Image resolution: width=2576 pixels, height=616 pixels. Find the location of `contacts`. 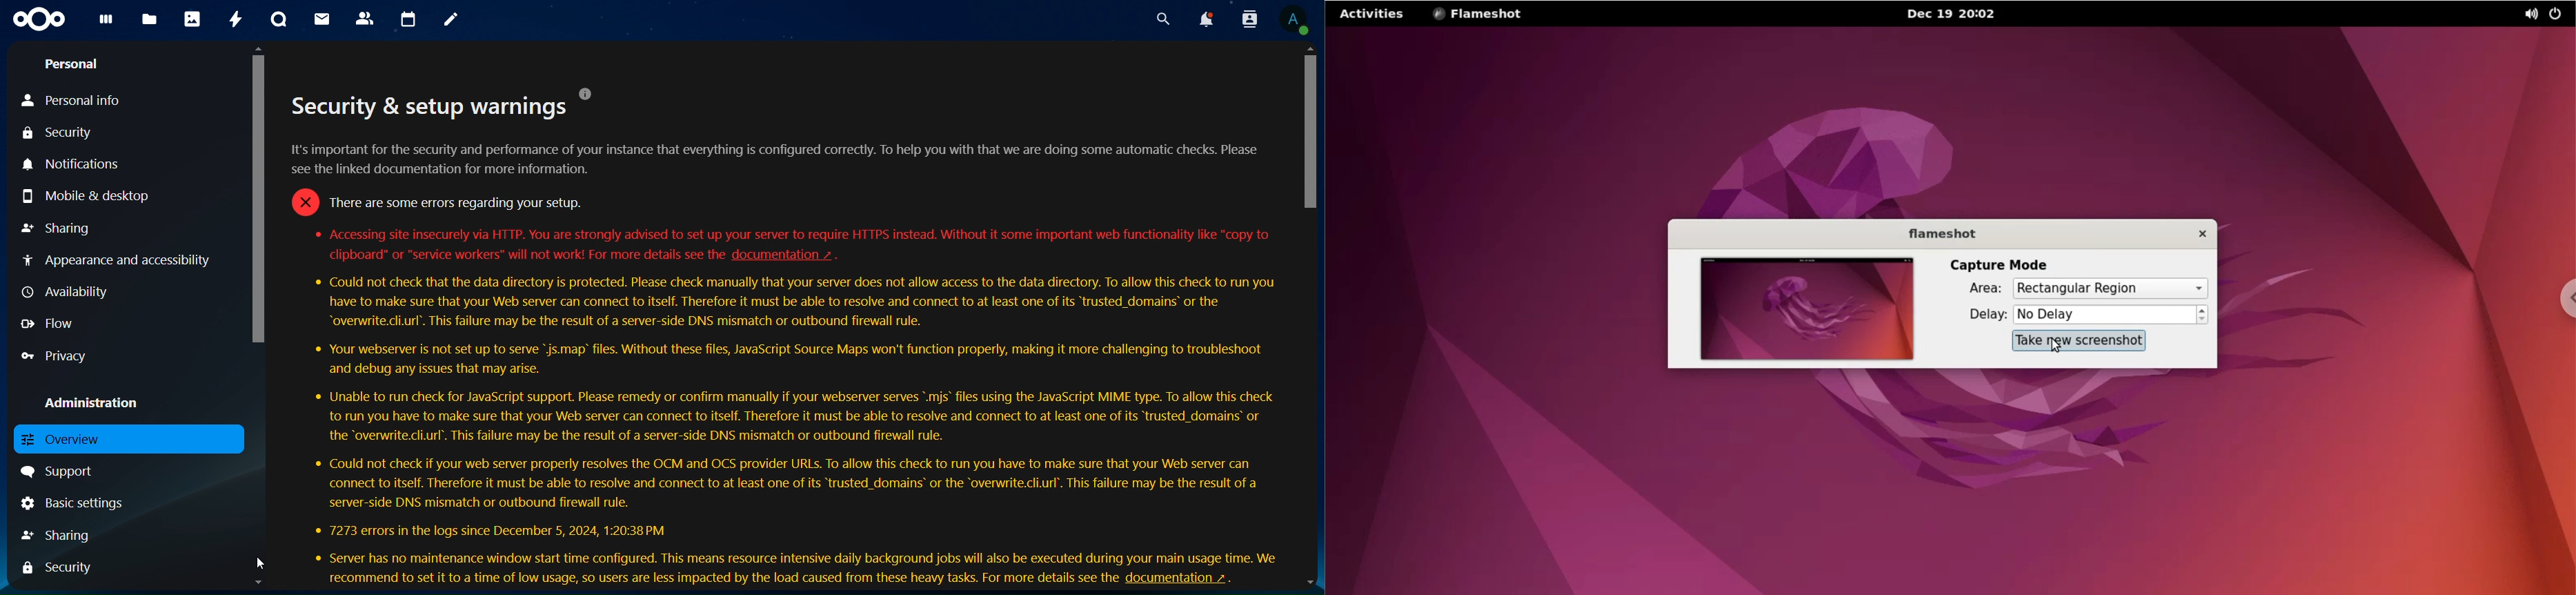

contacts is located at coordinates (366, 18).